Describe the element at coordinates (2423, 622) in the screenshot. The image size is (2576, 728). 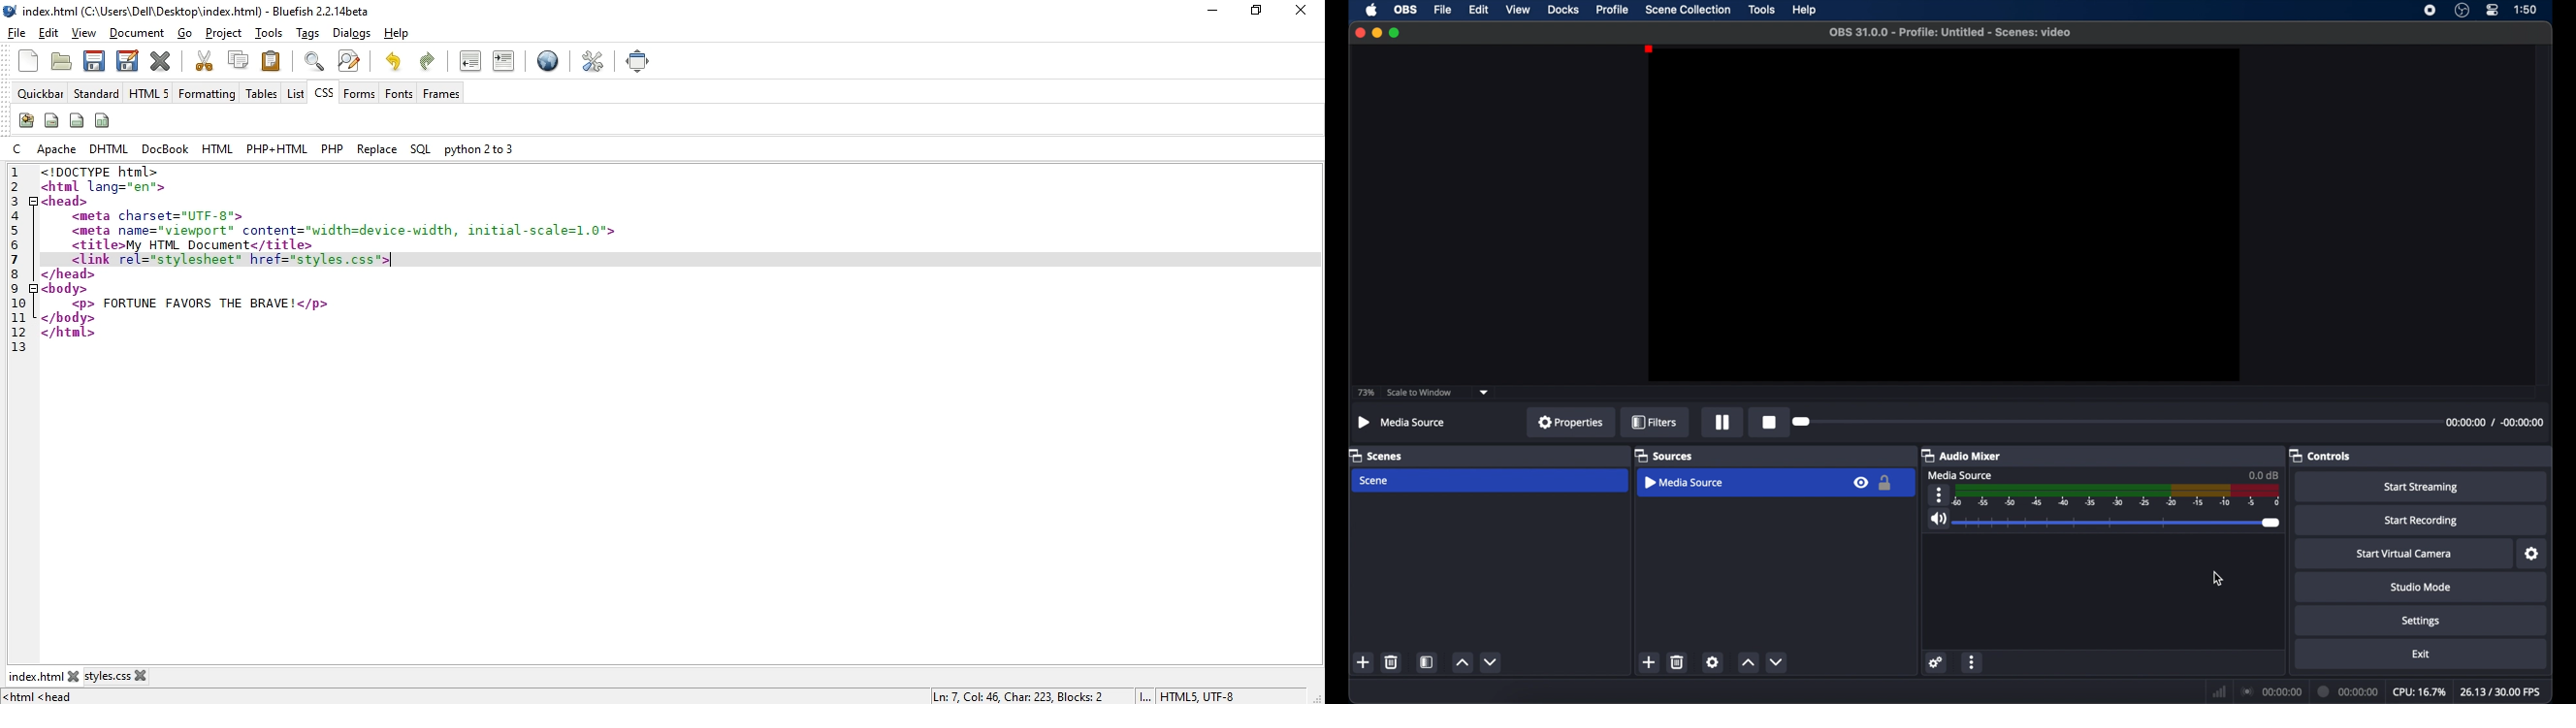
I see `settings` at that location.